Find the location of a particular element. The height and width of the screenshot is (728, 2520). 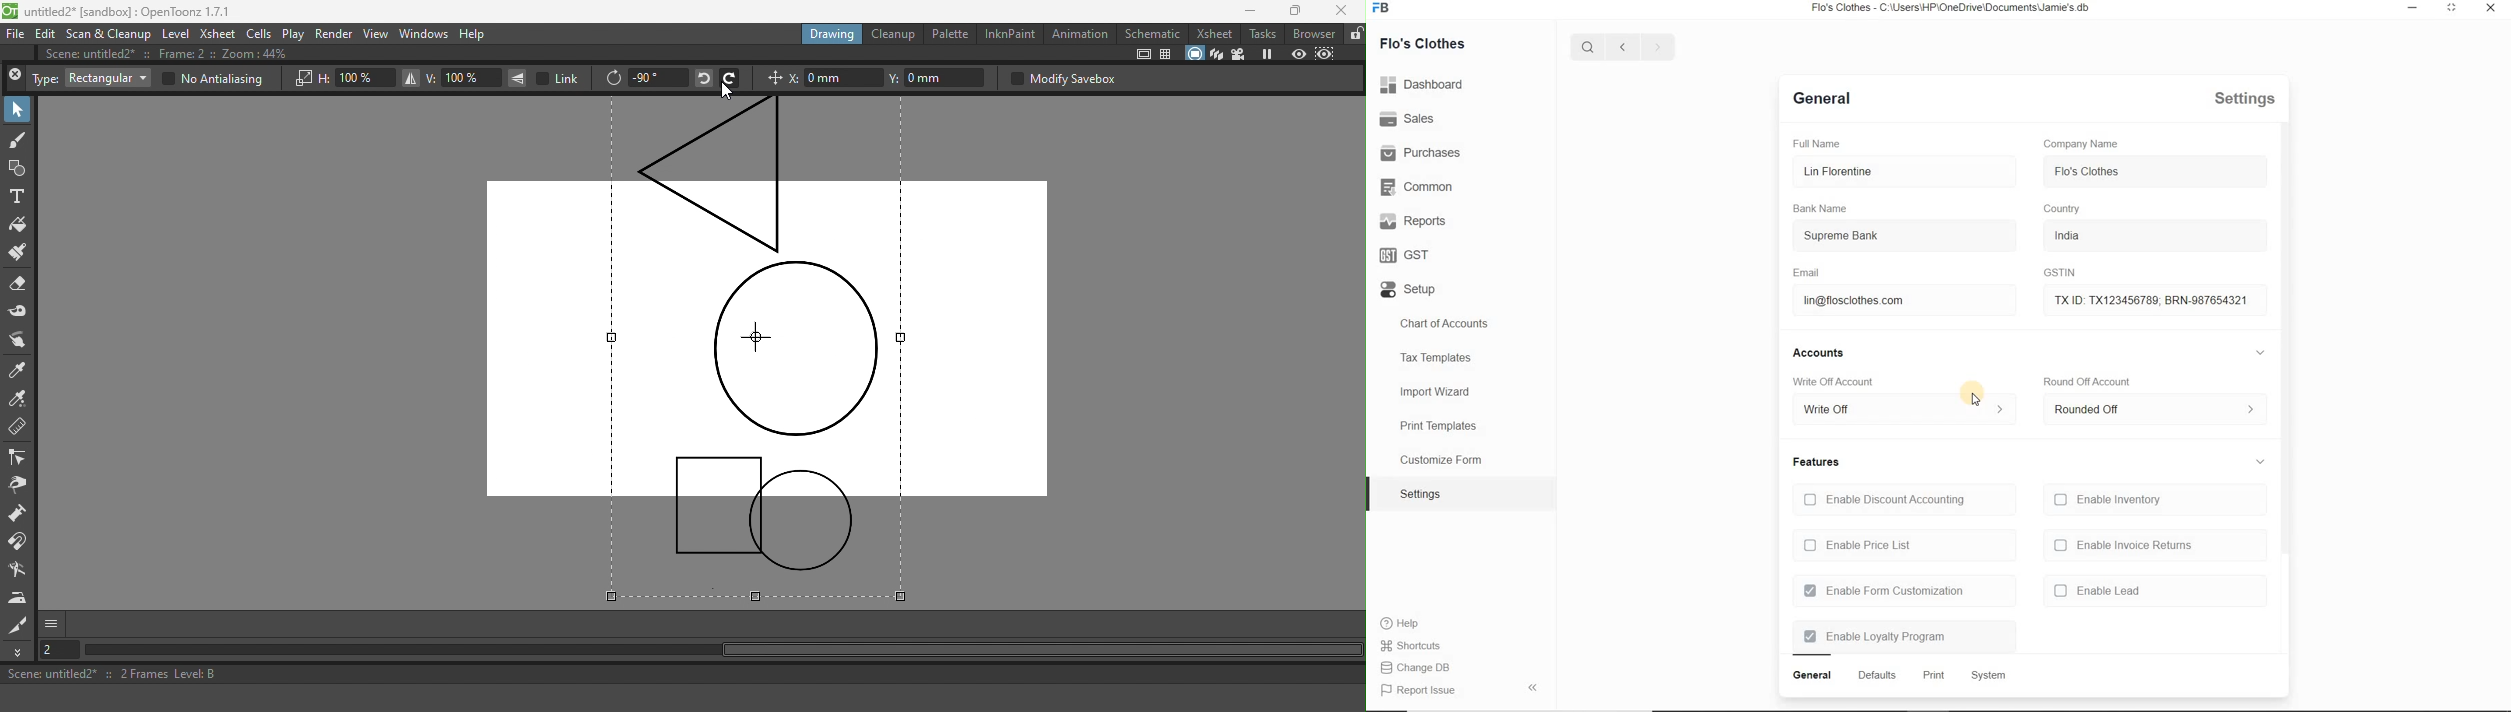

previous is located at coordinates (1621, 47).